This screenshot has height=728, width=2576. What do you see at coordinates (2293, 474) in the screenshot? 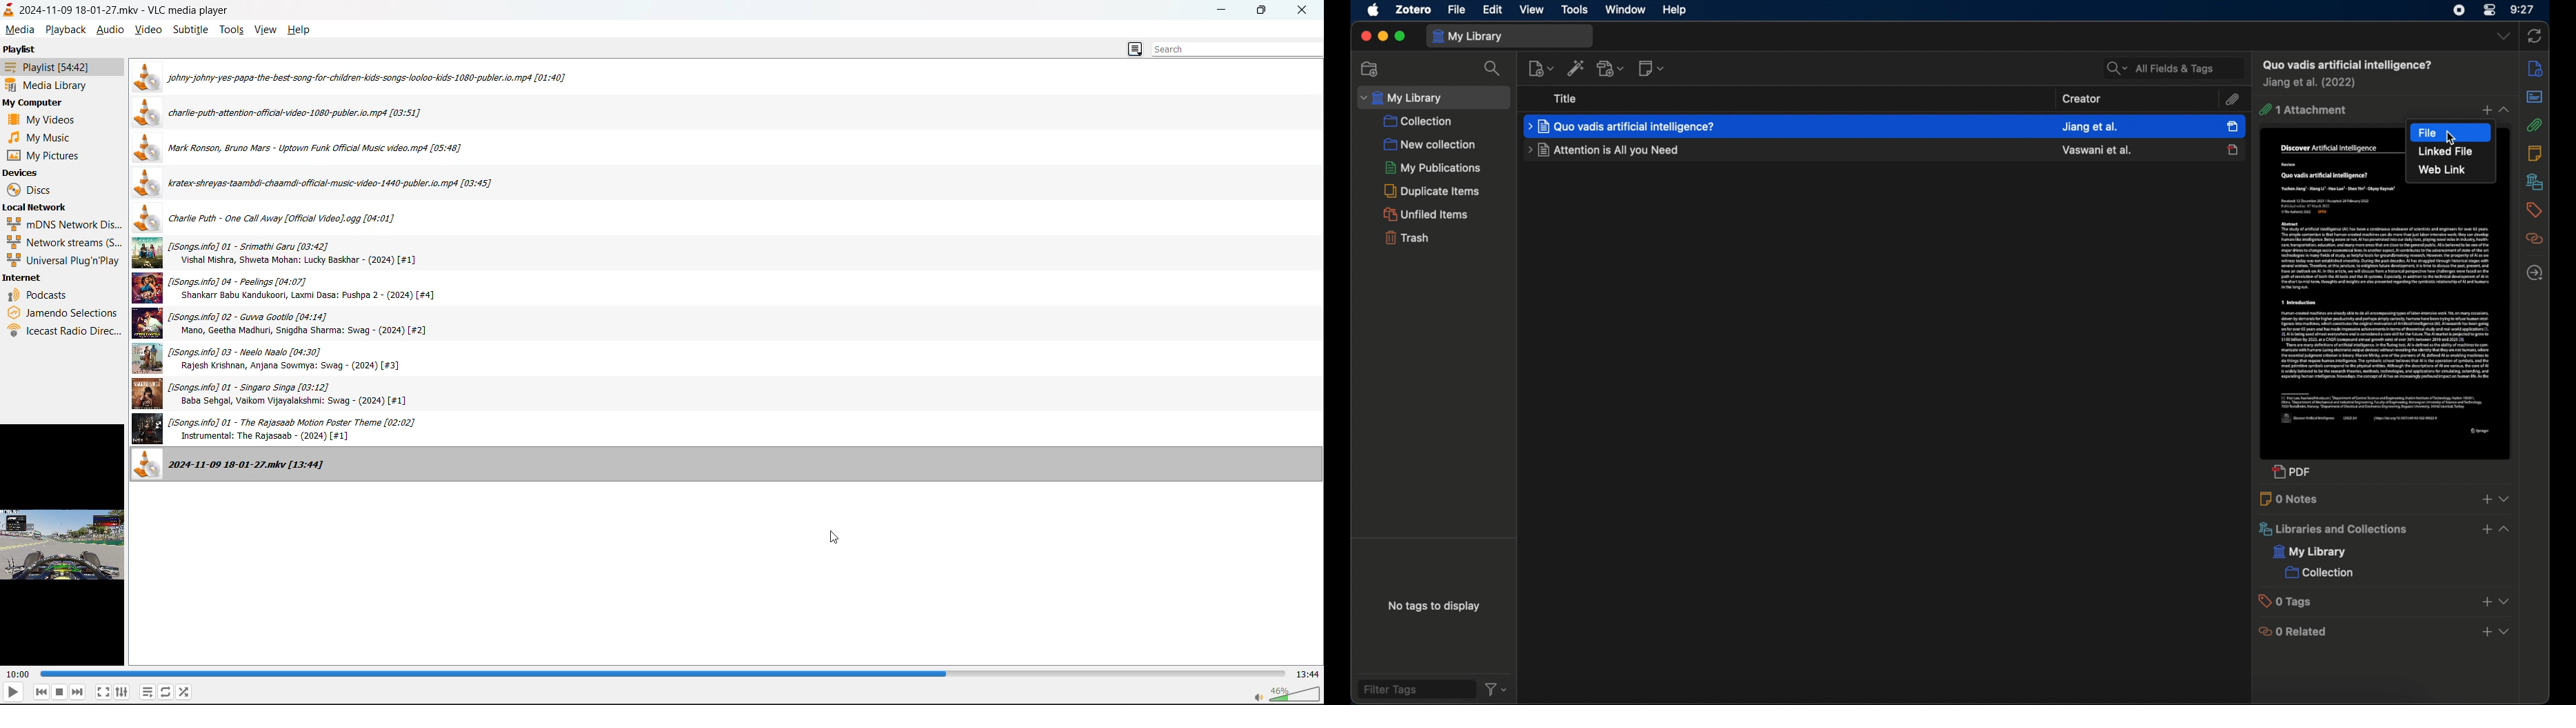
I see `pdf` at bounding box center [2293, 474].